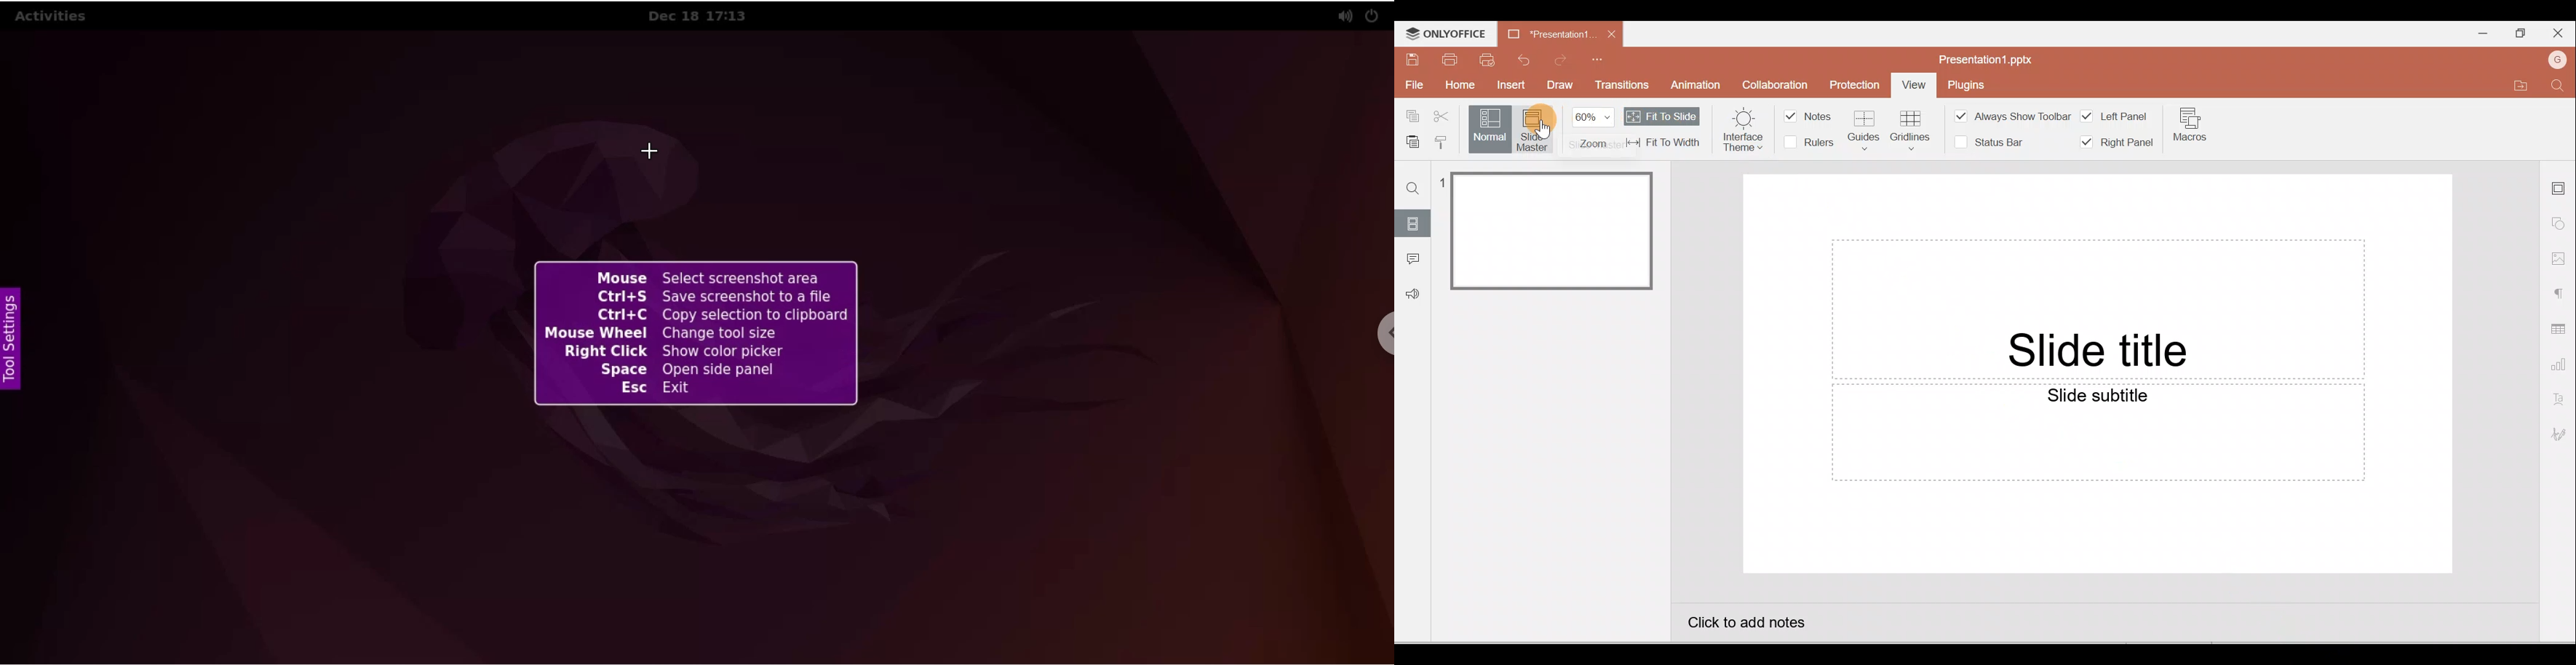 The height and width of the screenshot is (672, 2576). I want to click on View, so click(1914, 86).